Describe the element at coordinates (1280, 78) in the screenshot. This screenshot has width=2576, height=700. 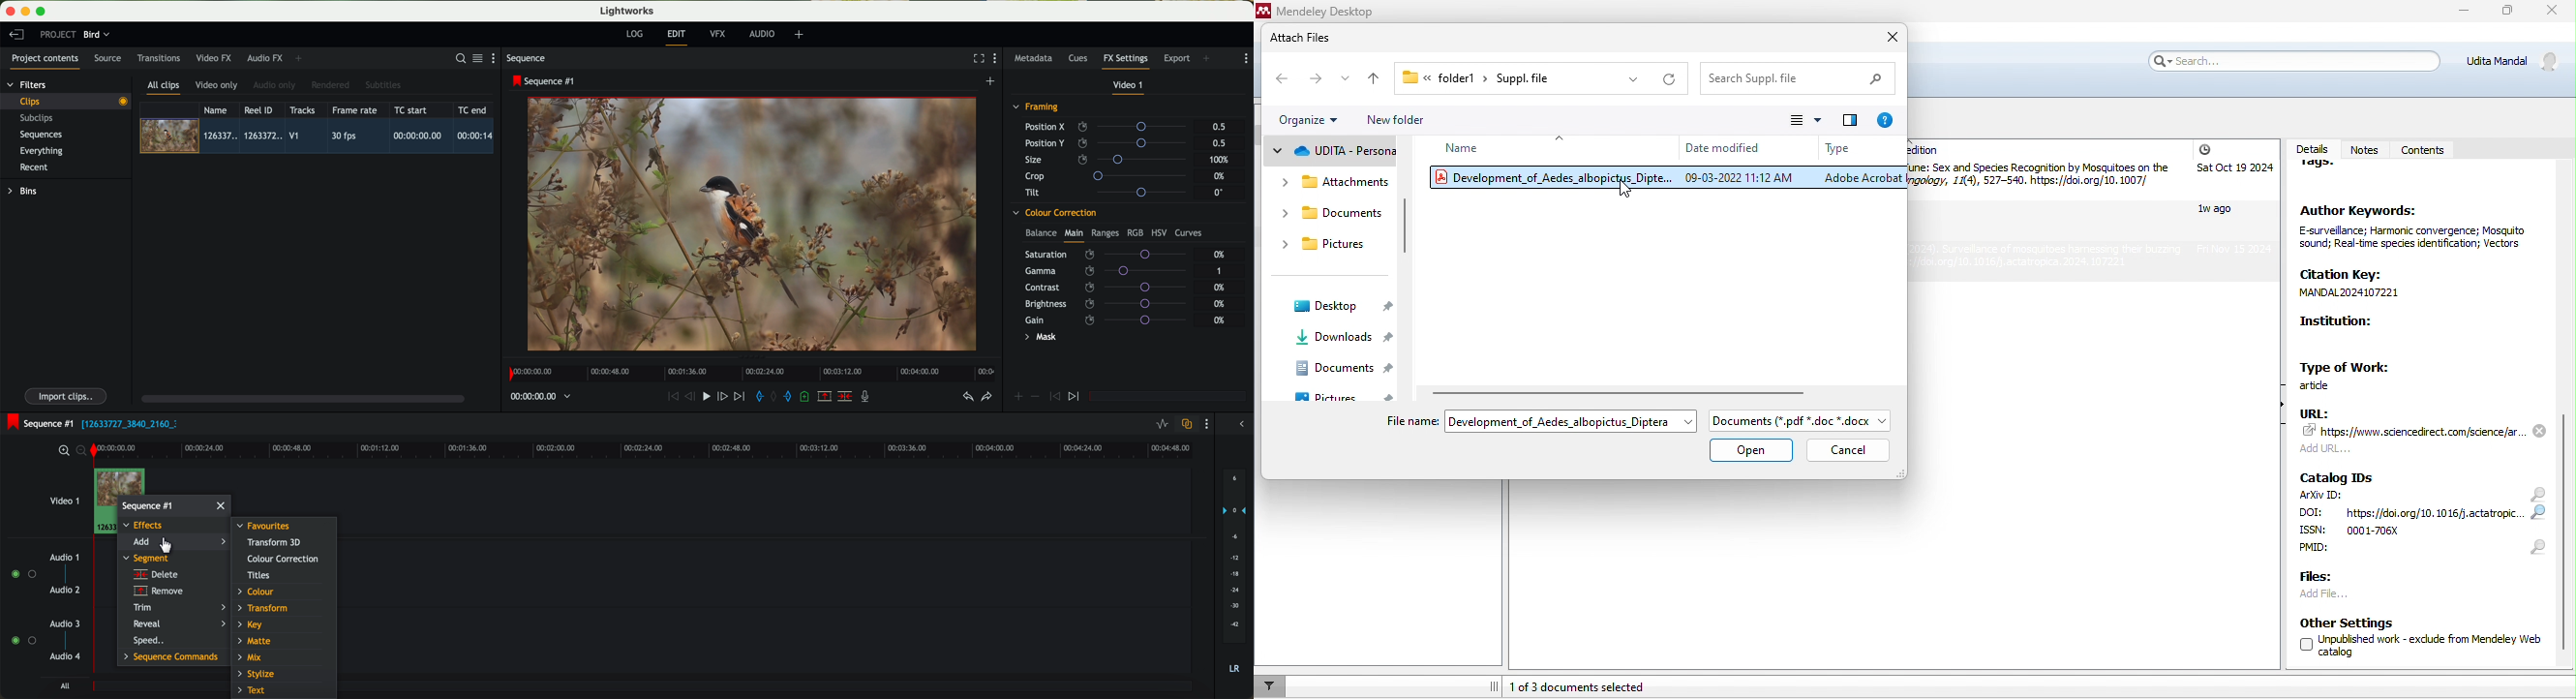
I see `back` at that location.